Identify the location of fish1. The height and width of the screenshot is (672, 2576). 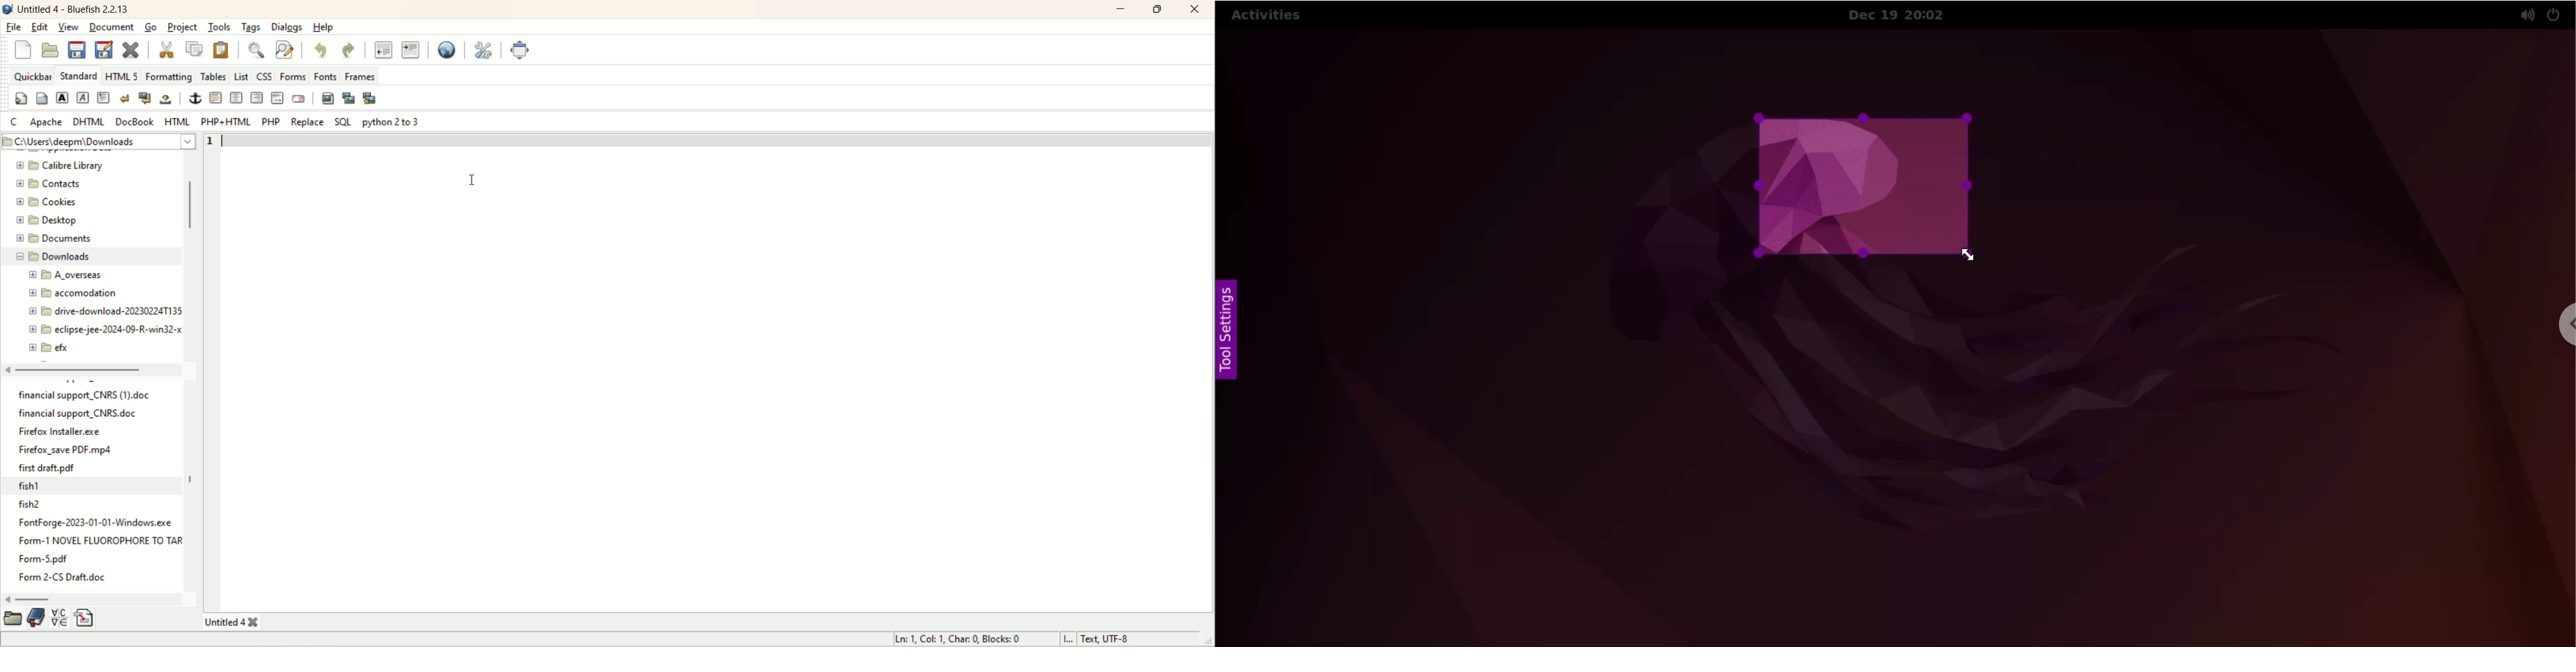
(93, 486).